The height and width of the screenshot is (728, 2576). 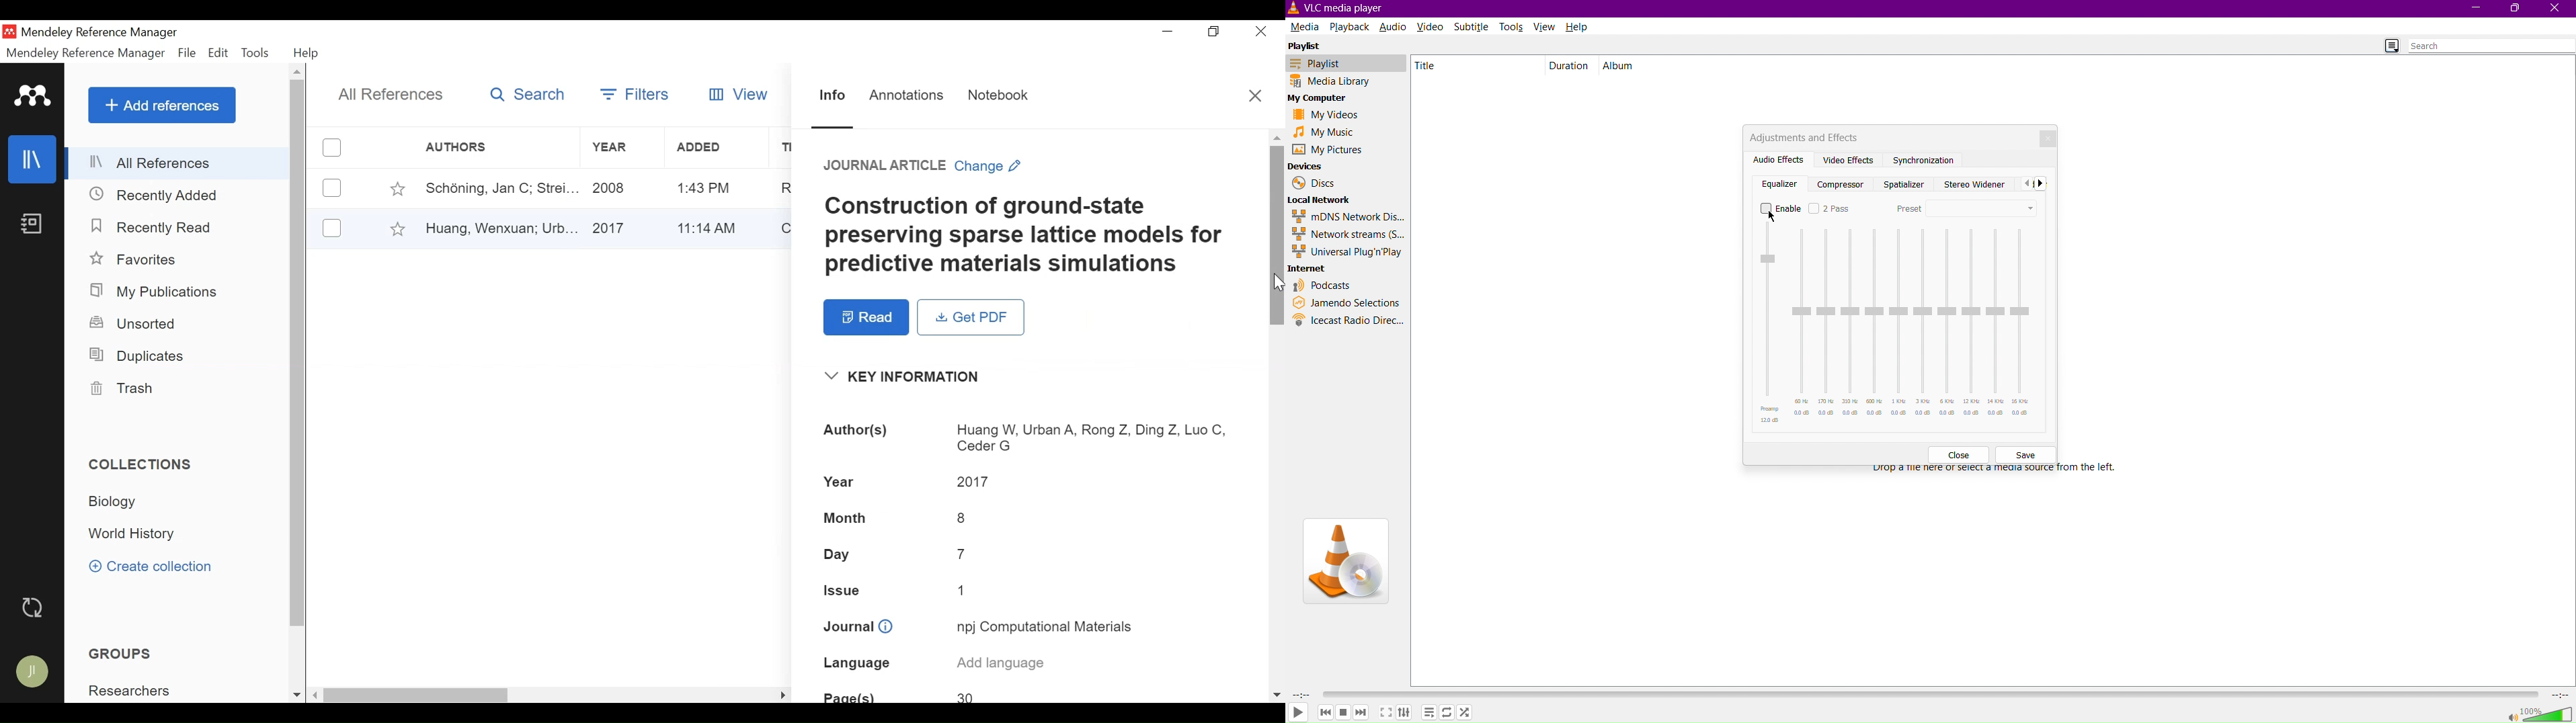 I want to click on Toggle Favorites, so click(x=397, y=228).